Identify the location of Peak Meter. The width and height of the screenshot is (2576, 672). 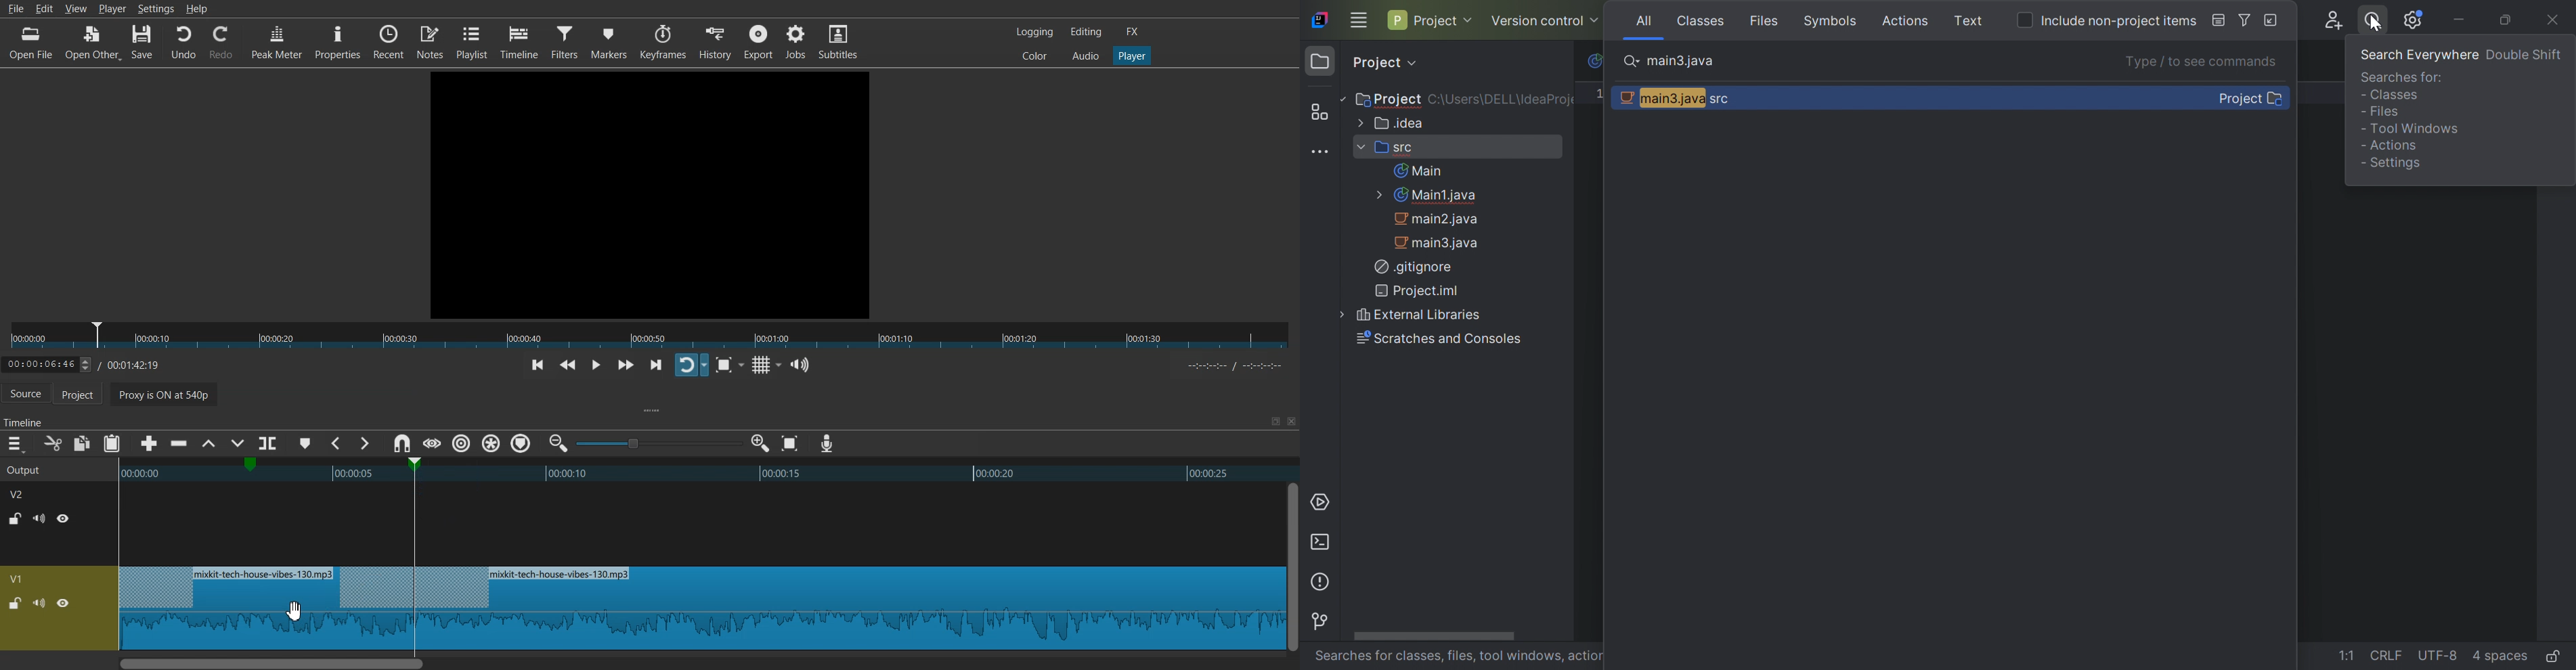
(277, 41).